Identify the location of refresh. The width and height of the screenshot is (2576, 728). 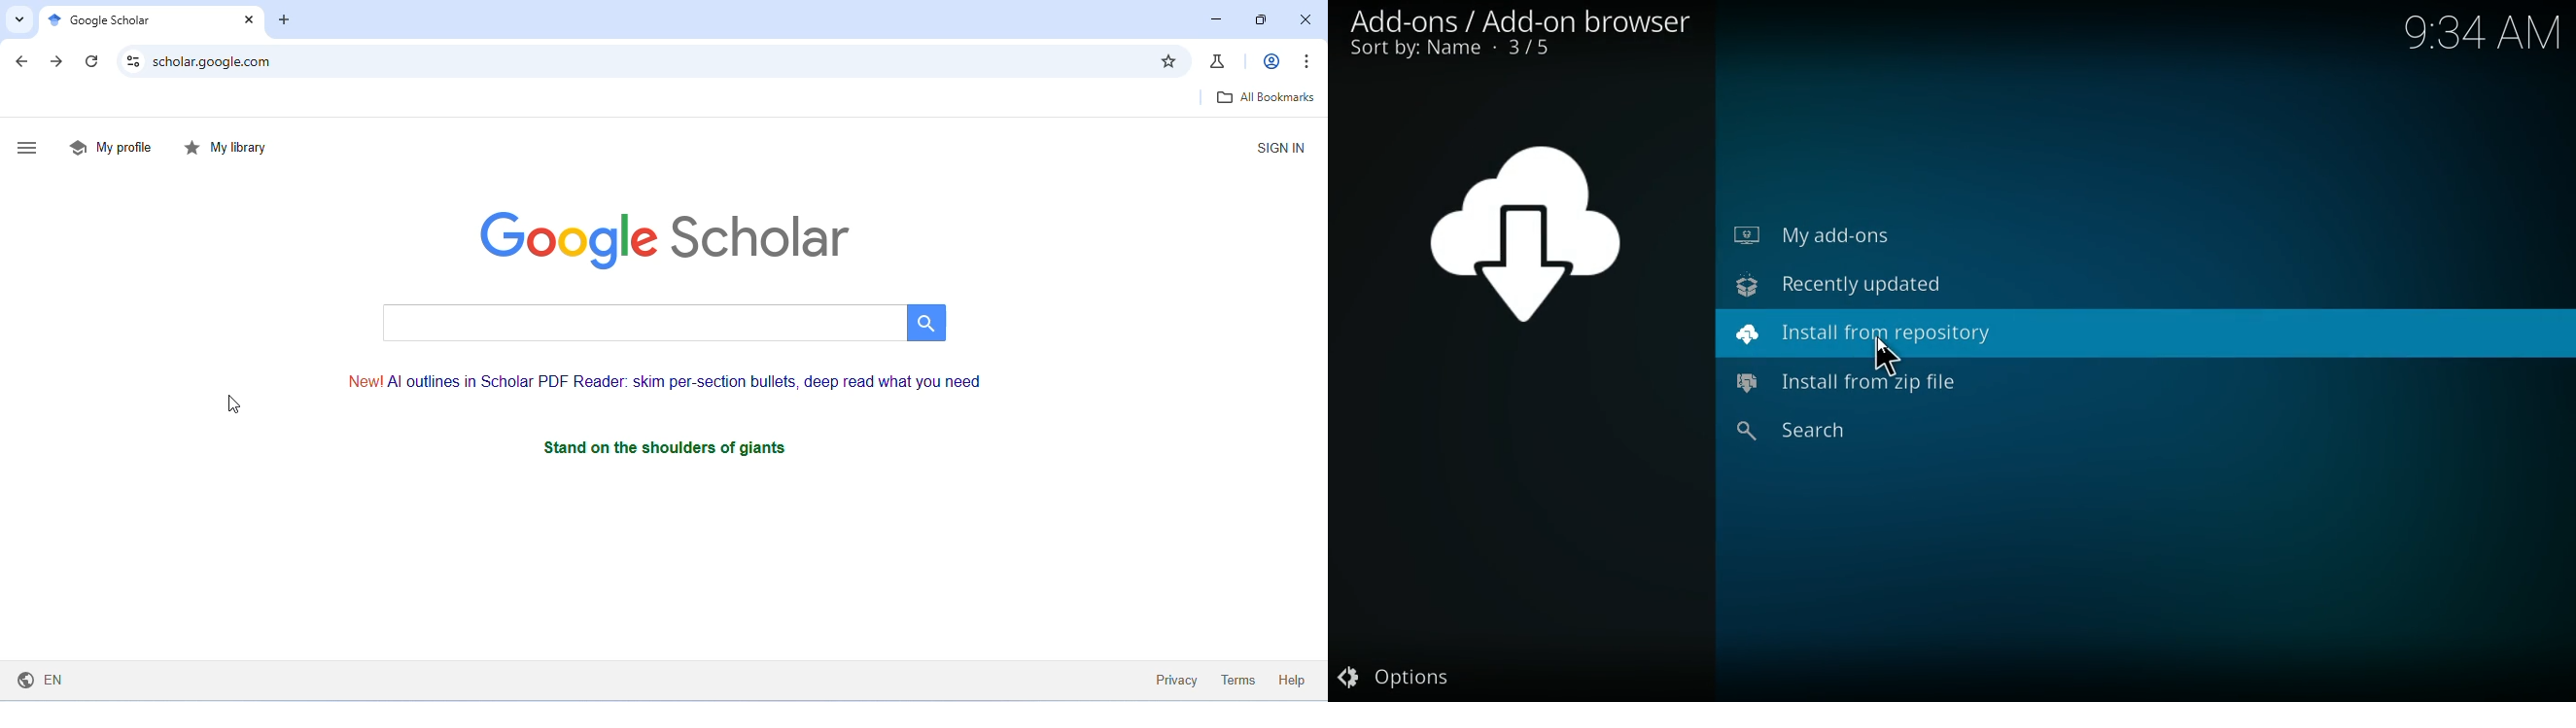
(95, 61).